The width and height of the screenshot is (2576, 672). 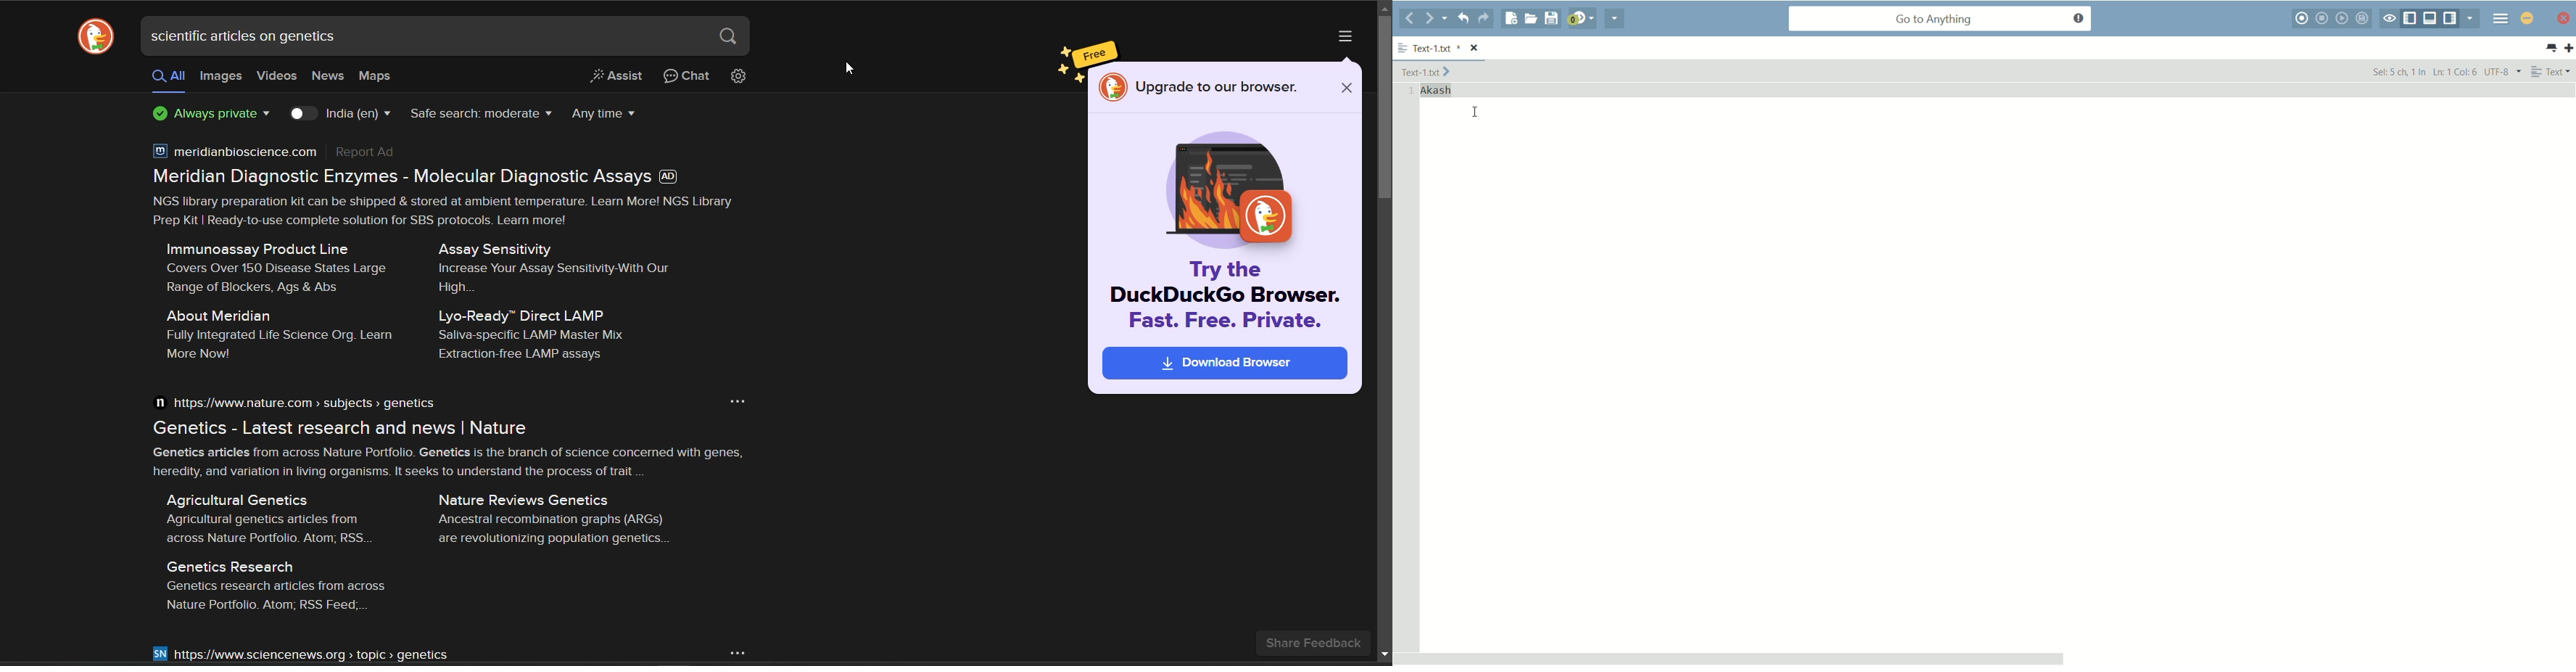 I want to click on vertical scroll bar, so click(x=1384, y=112).